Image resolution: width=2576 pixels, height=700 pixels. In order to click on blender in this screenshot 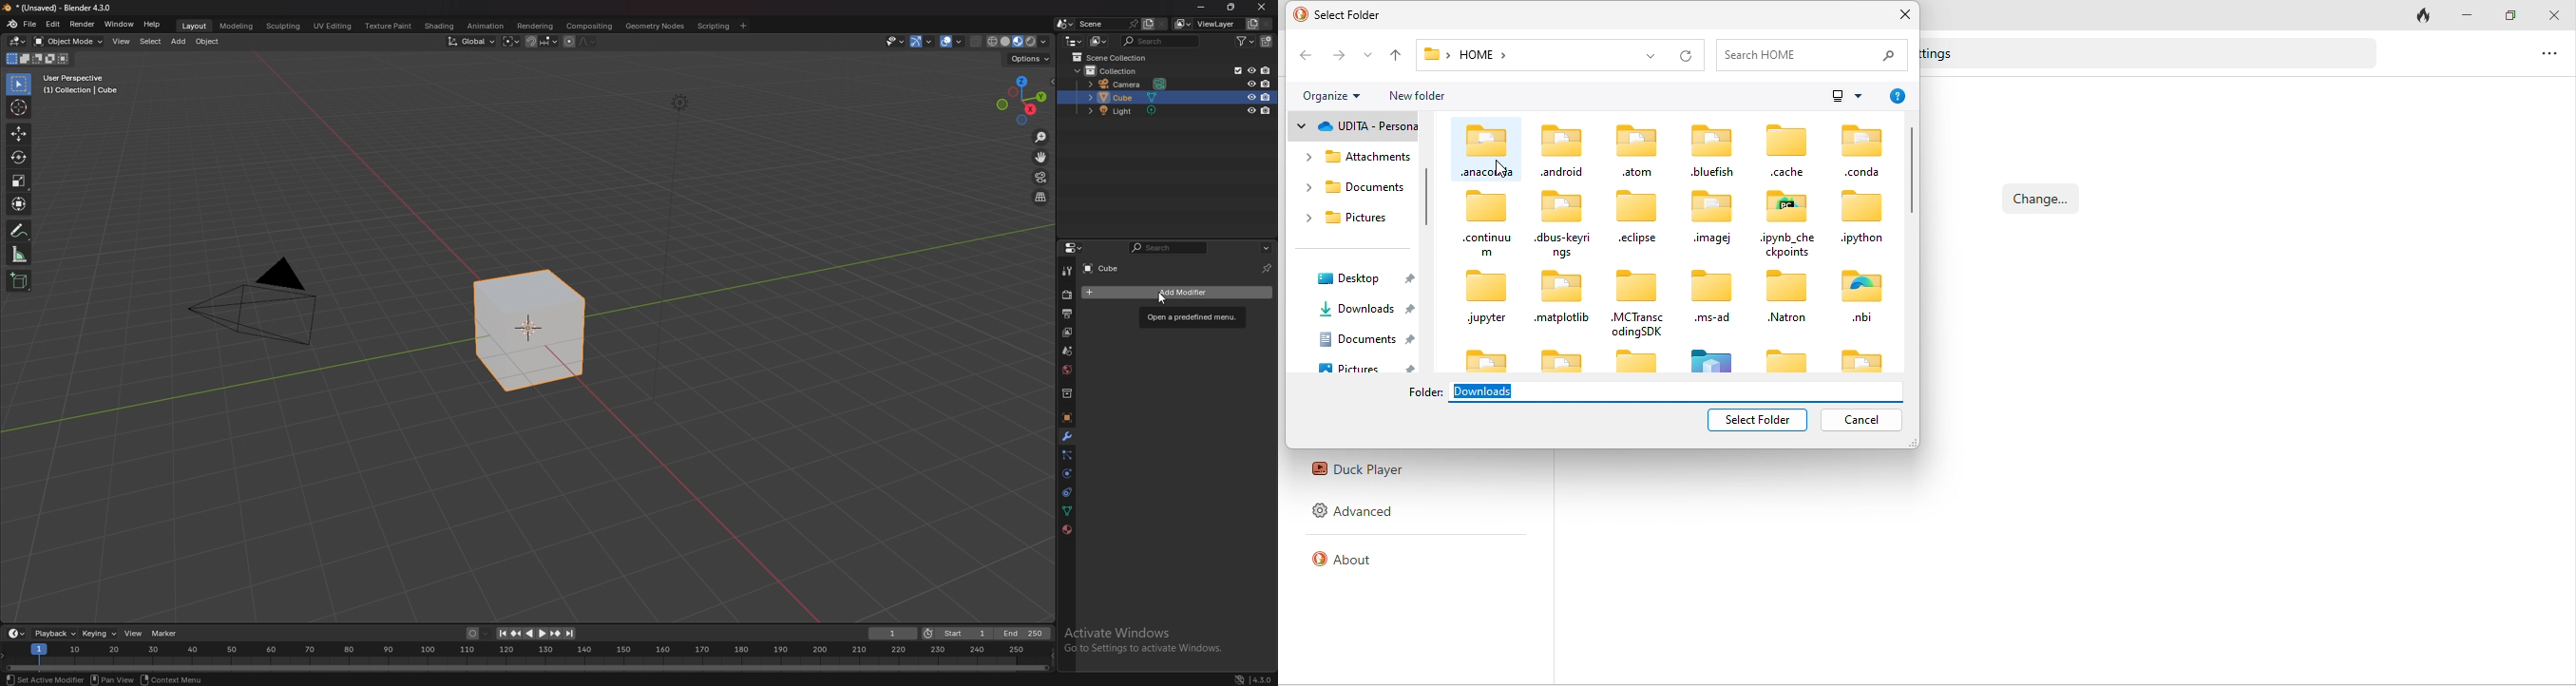, I will do `click(12, 23)`.